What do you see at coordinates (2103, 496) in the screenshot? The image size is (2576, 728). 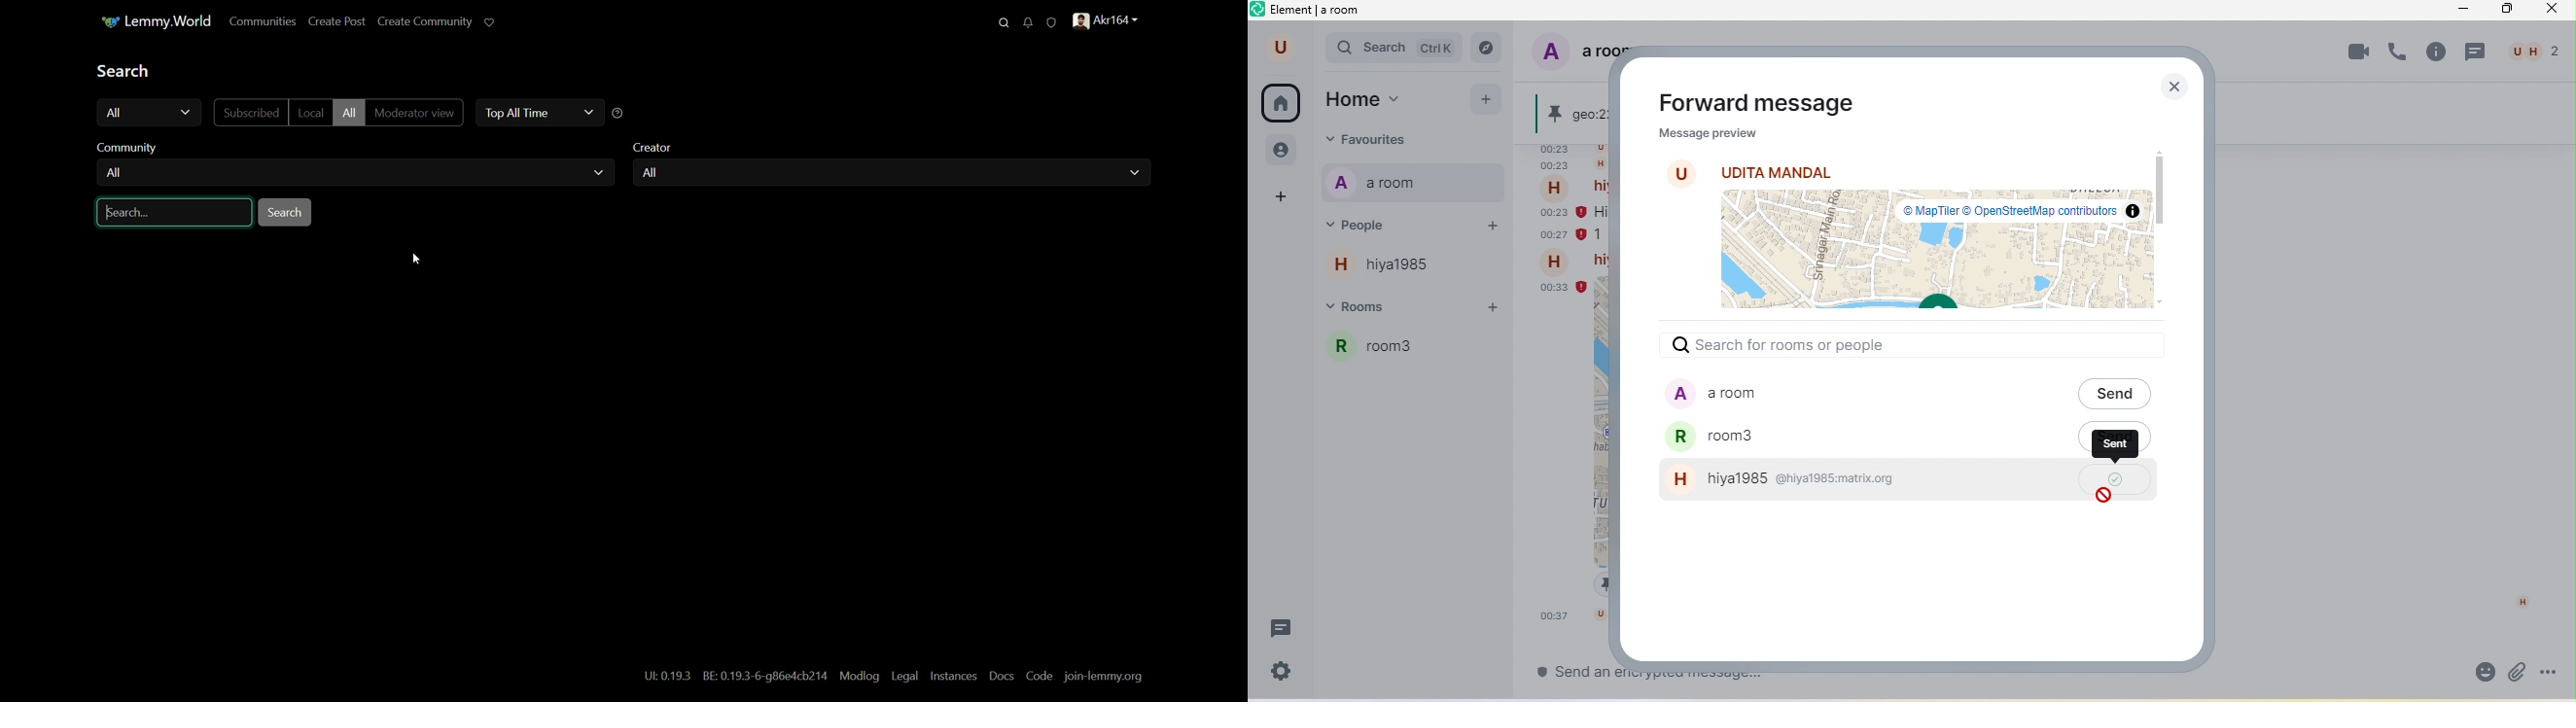 I see `not clickable` at bounding box center [2103, 496].